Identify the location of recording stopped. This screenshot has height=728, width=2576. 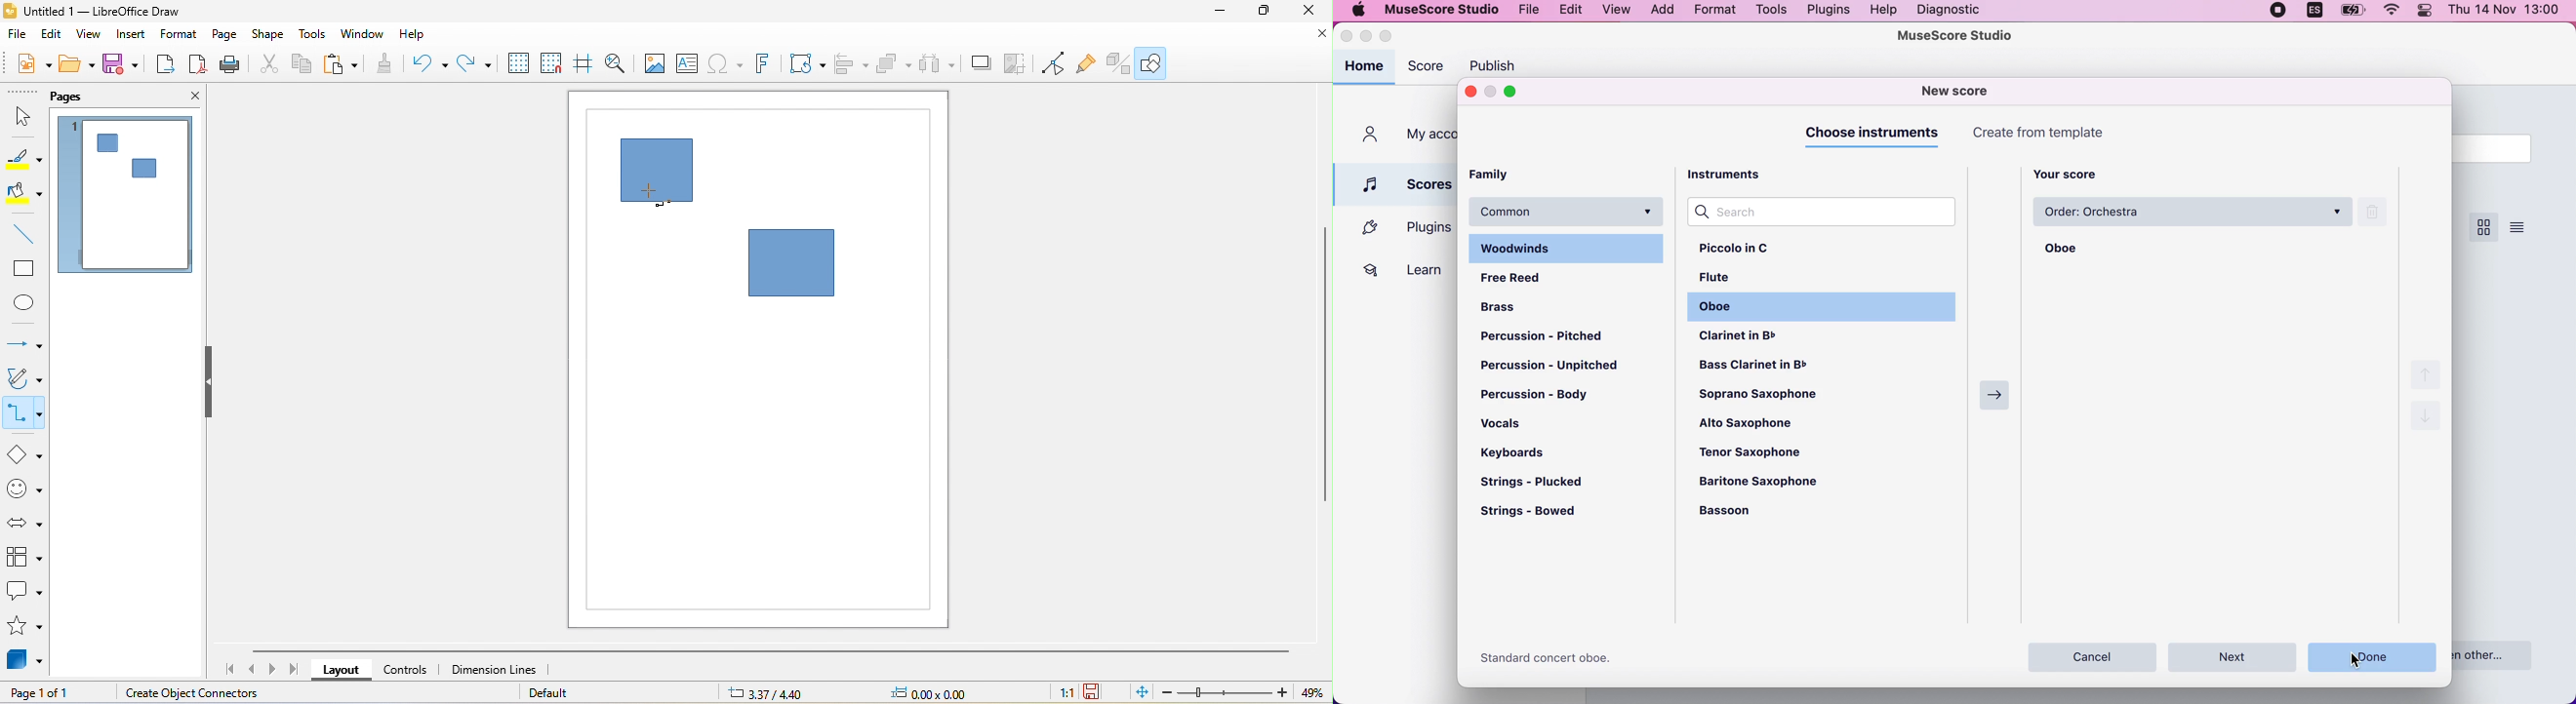
(2279, 13).